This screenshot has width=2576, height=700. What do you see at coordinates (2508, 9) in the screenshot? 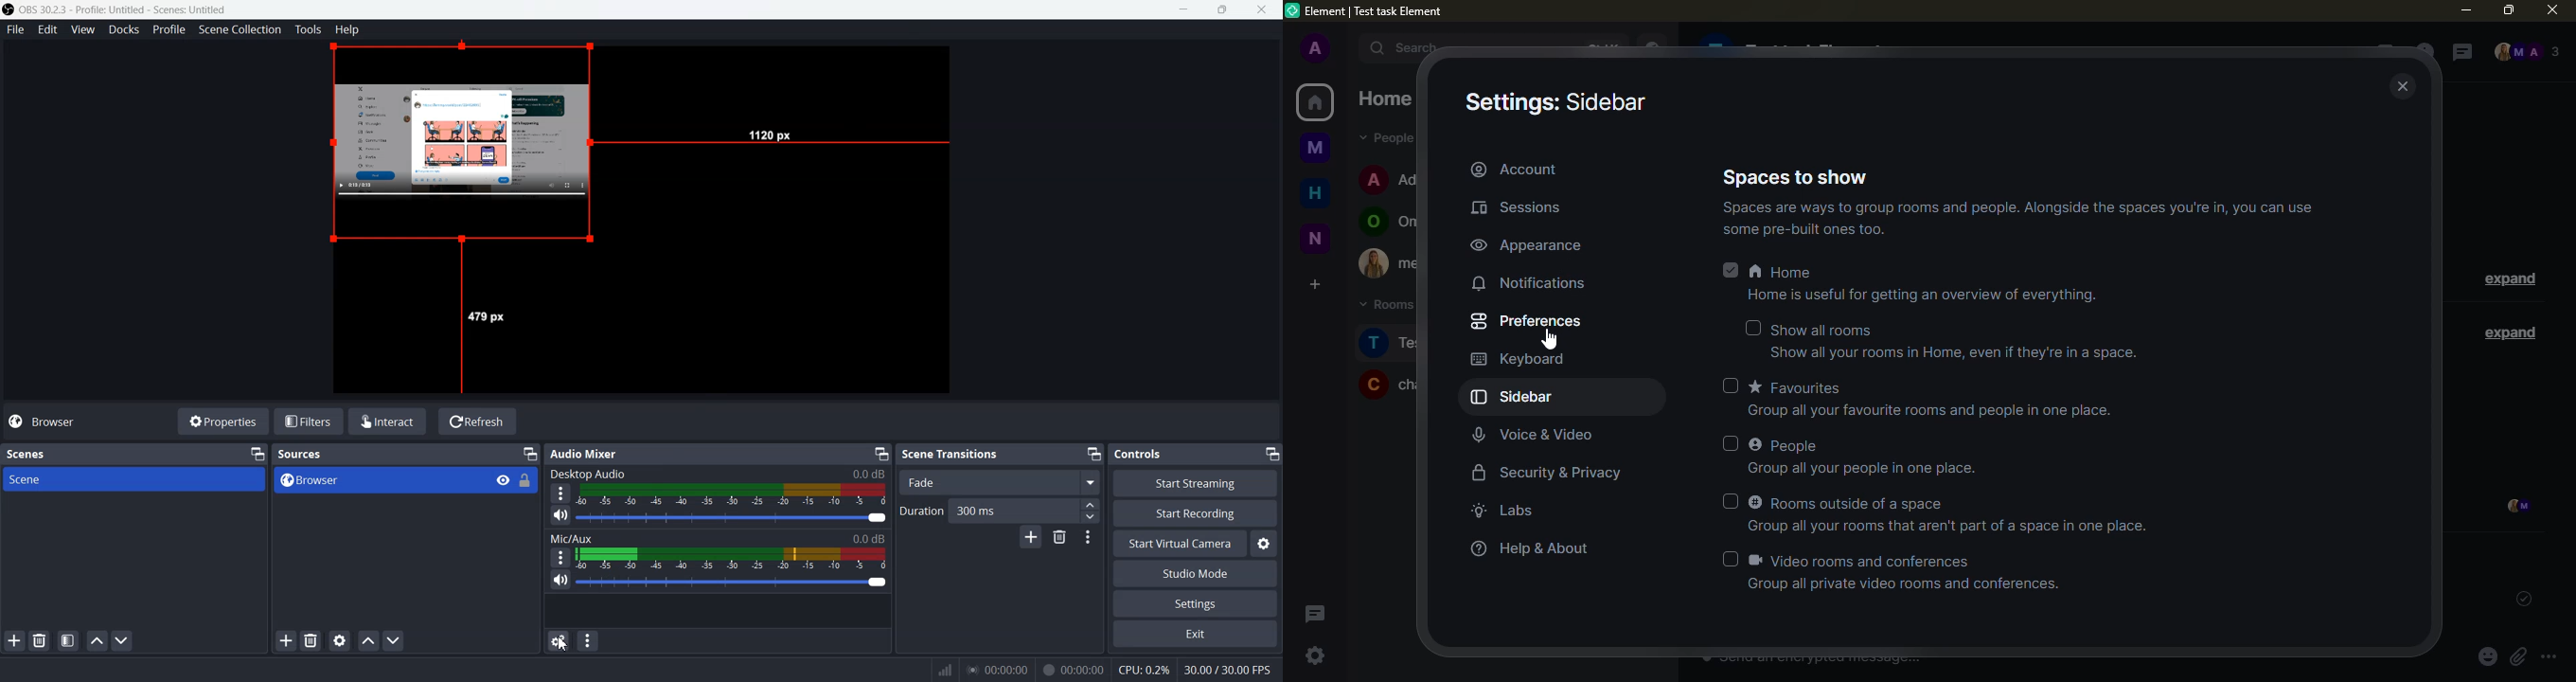
I see `maximize` at bounding box center [2508, 9].